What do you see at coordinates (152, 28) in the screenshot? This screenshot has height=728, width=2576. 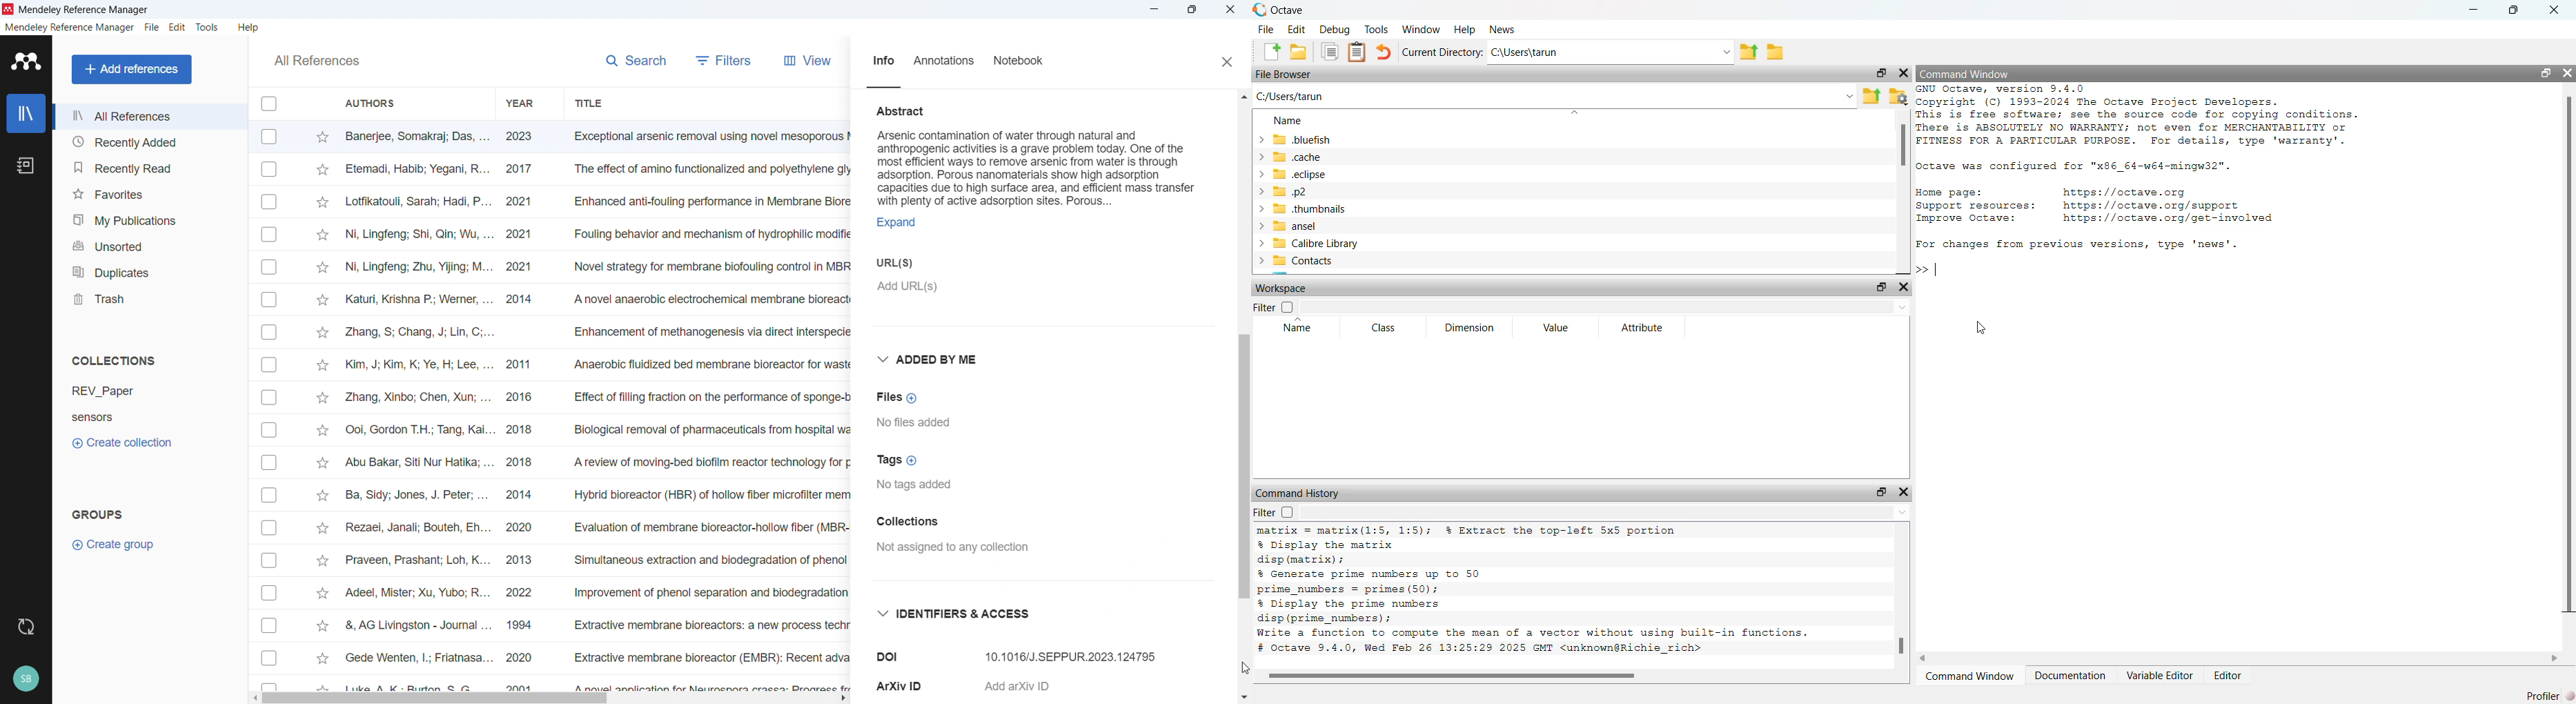 I see `file ` at bounding box center [152, 28].